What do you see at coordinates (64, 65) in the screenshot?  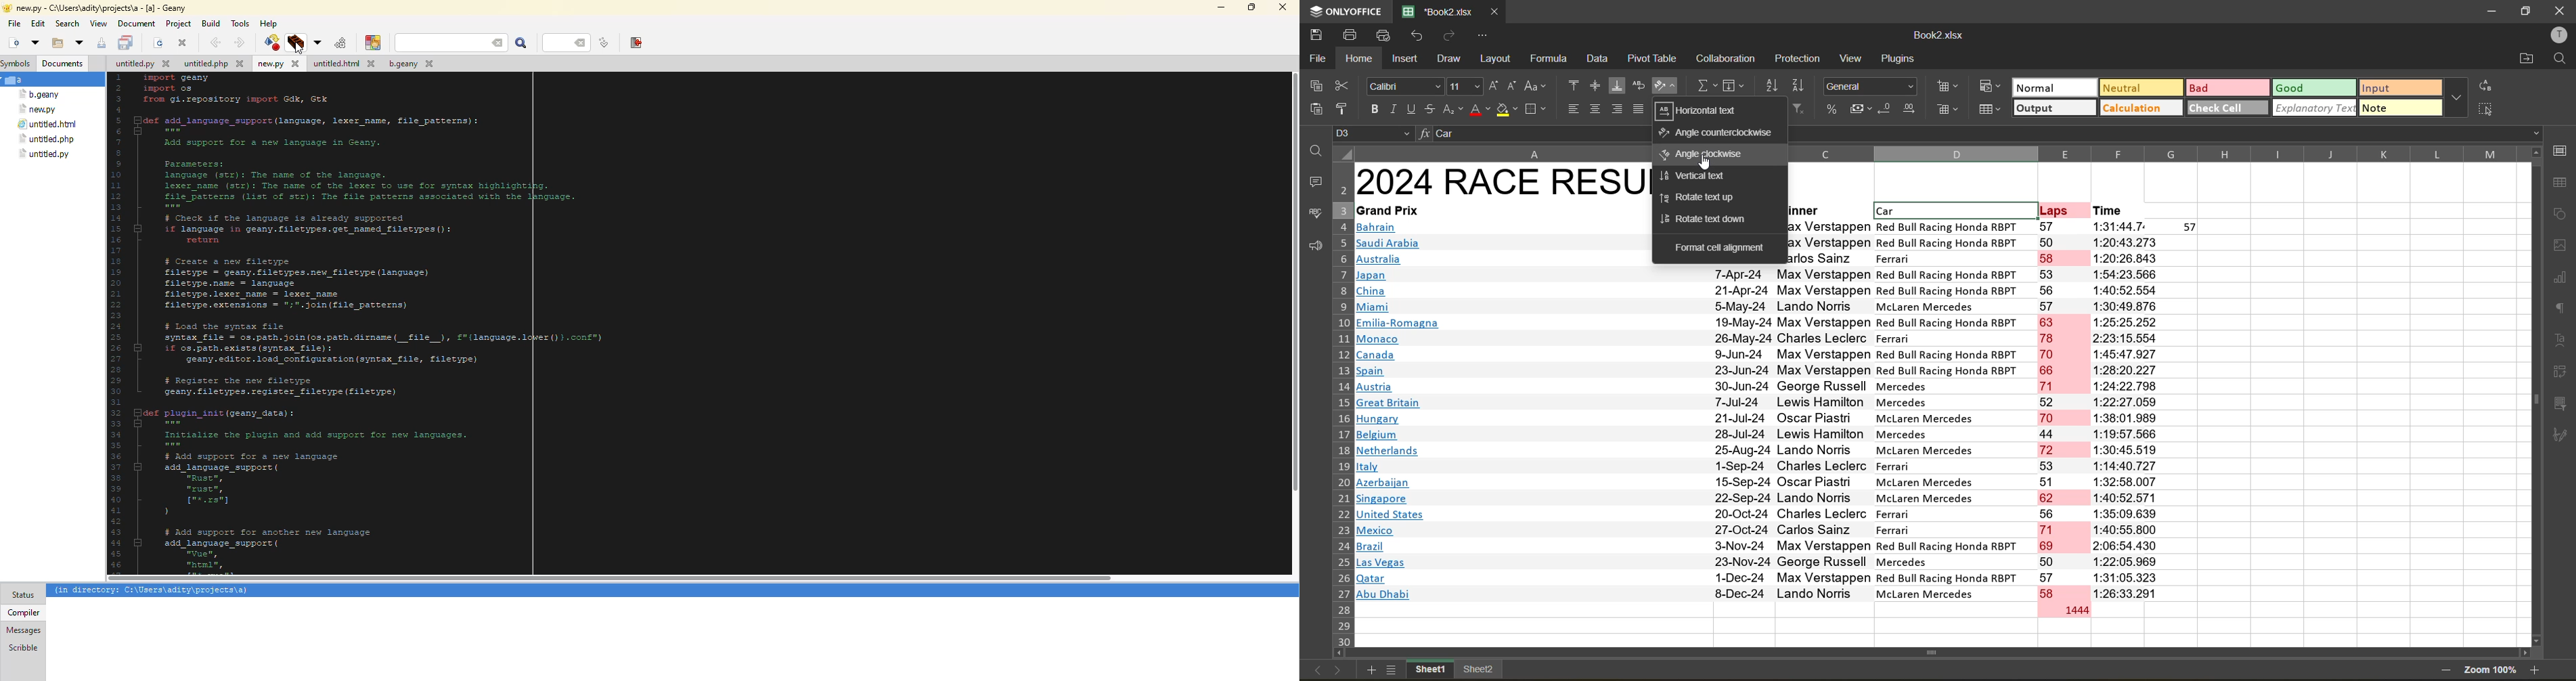 I see `document` at bounding box center [64, 65].